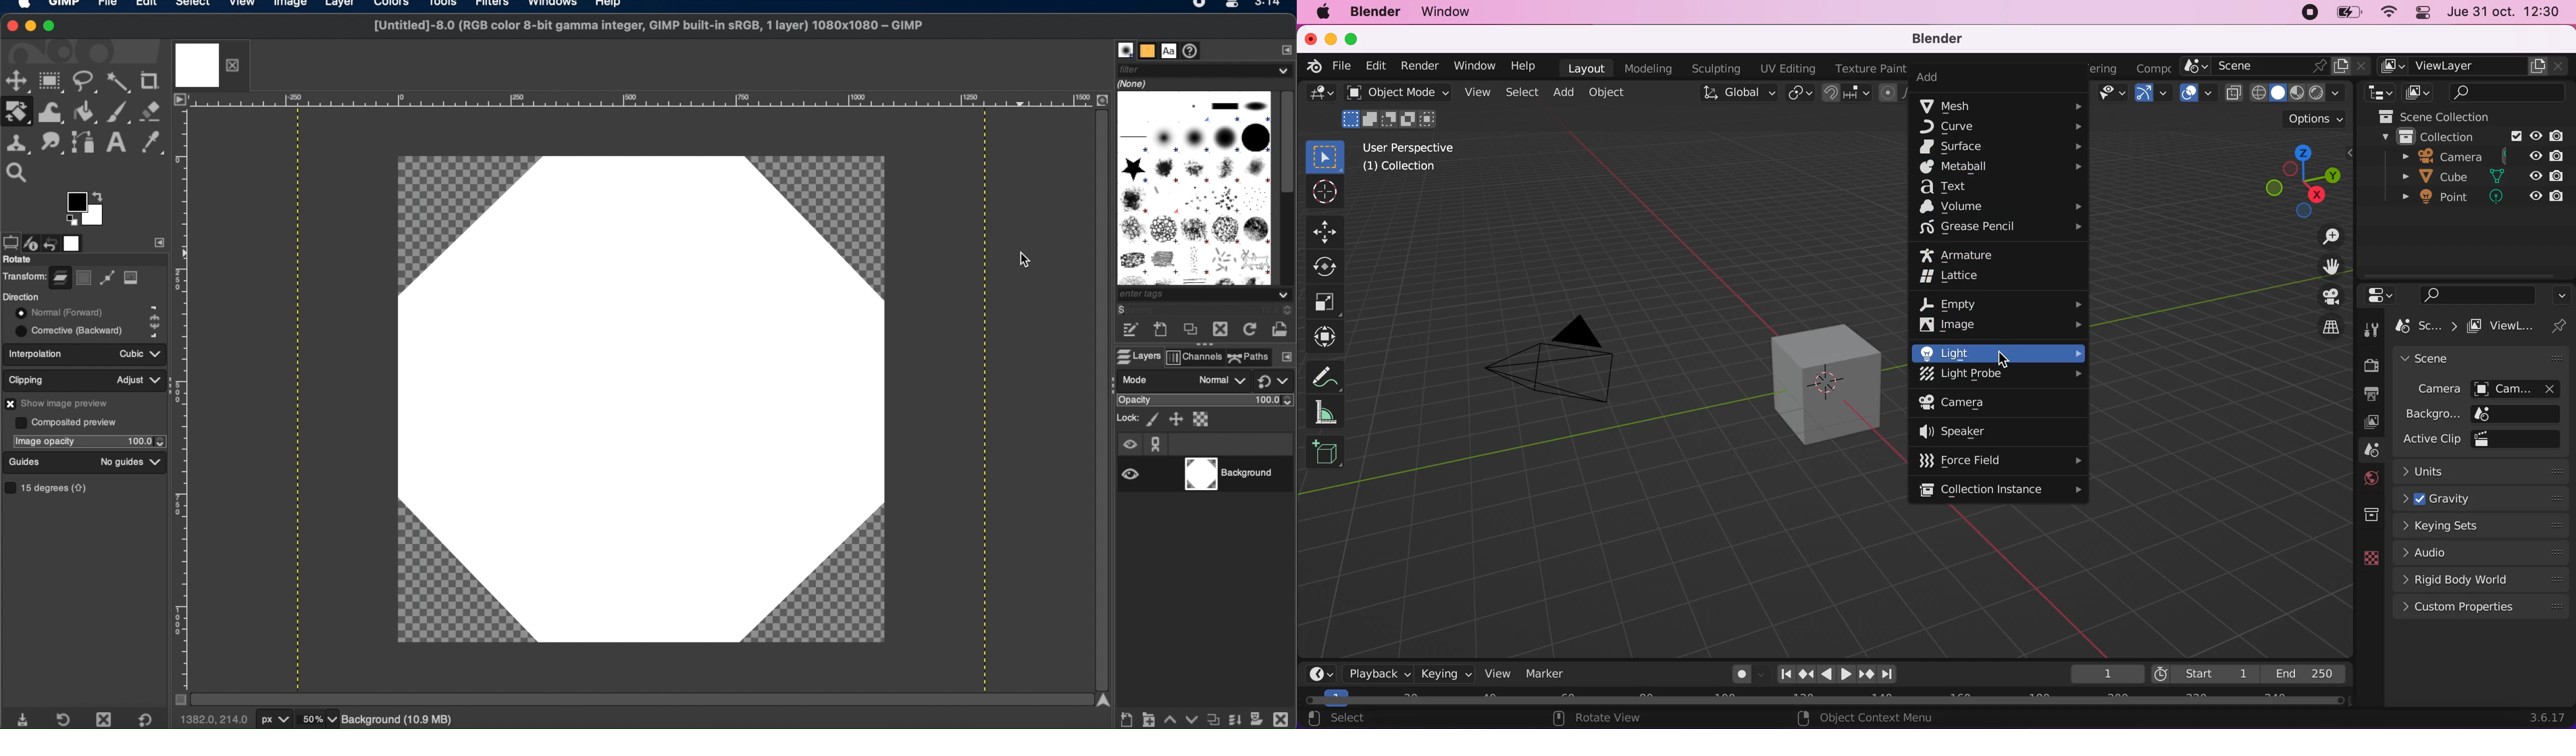 The image size is (2576, 756). I want to click on raise this layer, so click(1169, 716).